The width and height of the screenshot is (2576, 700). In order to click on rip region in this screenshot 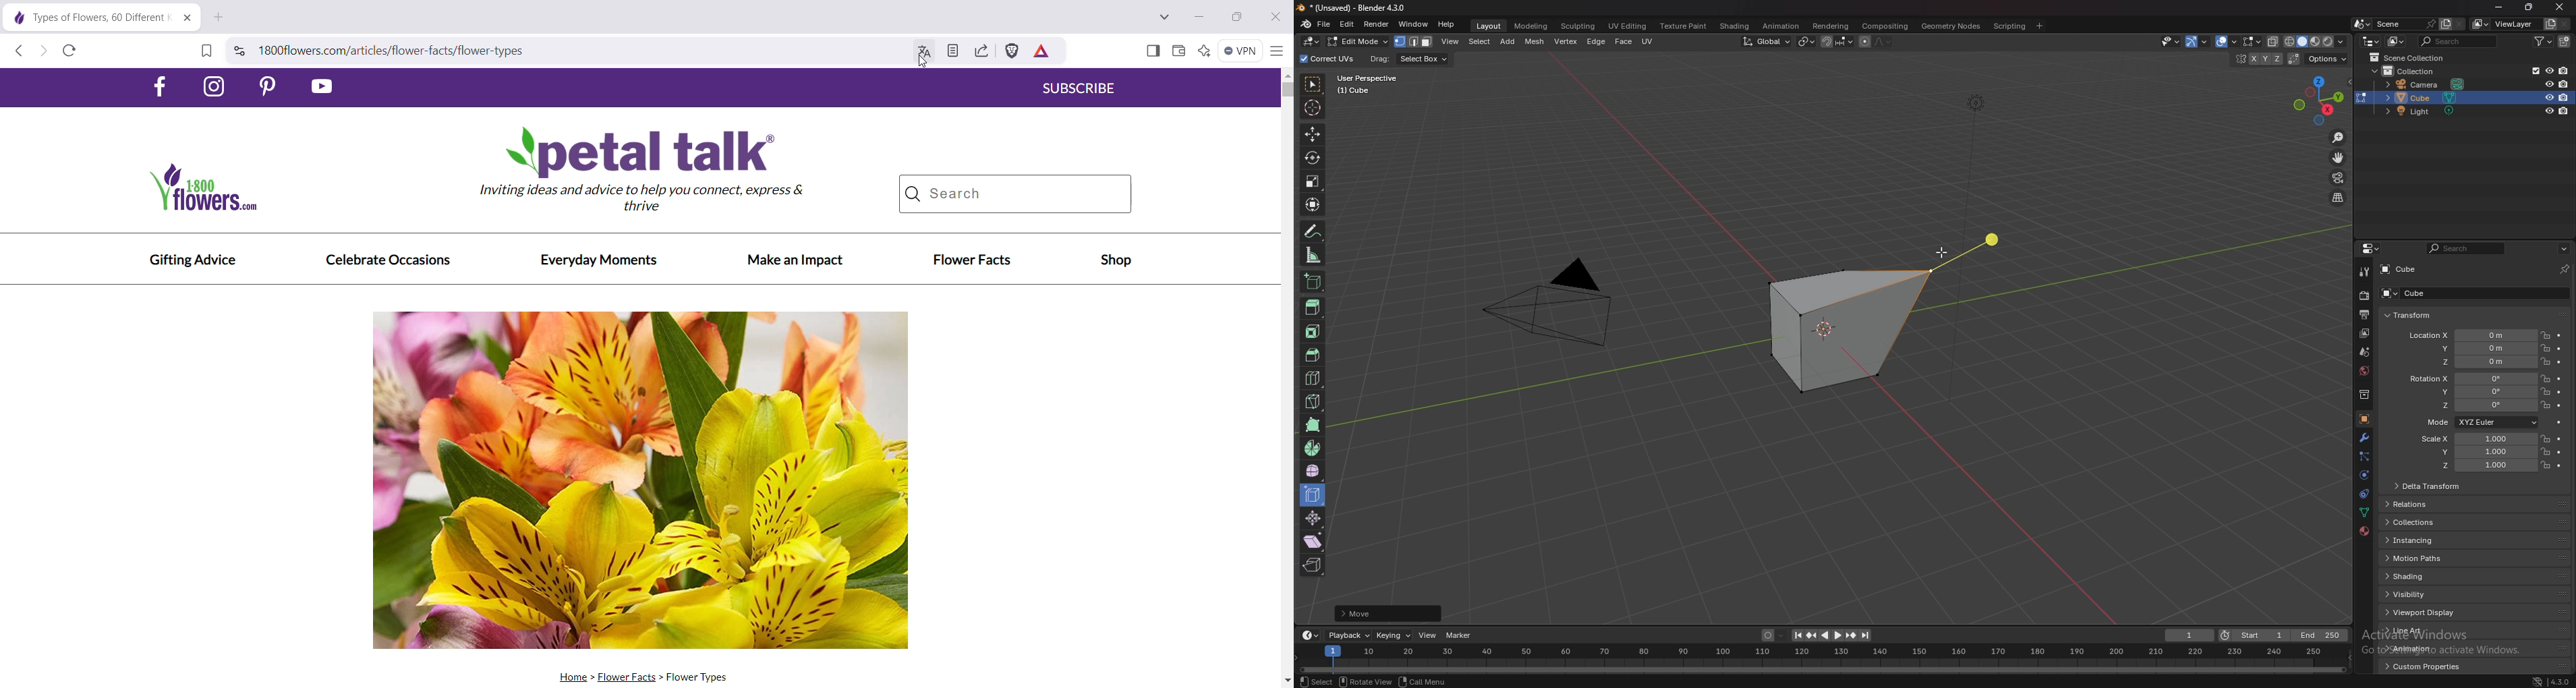, I will do `click(1313, 564)`.